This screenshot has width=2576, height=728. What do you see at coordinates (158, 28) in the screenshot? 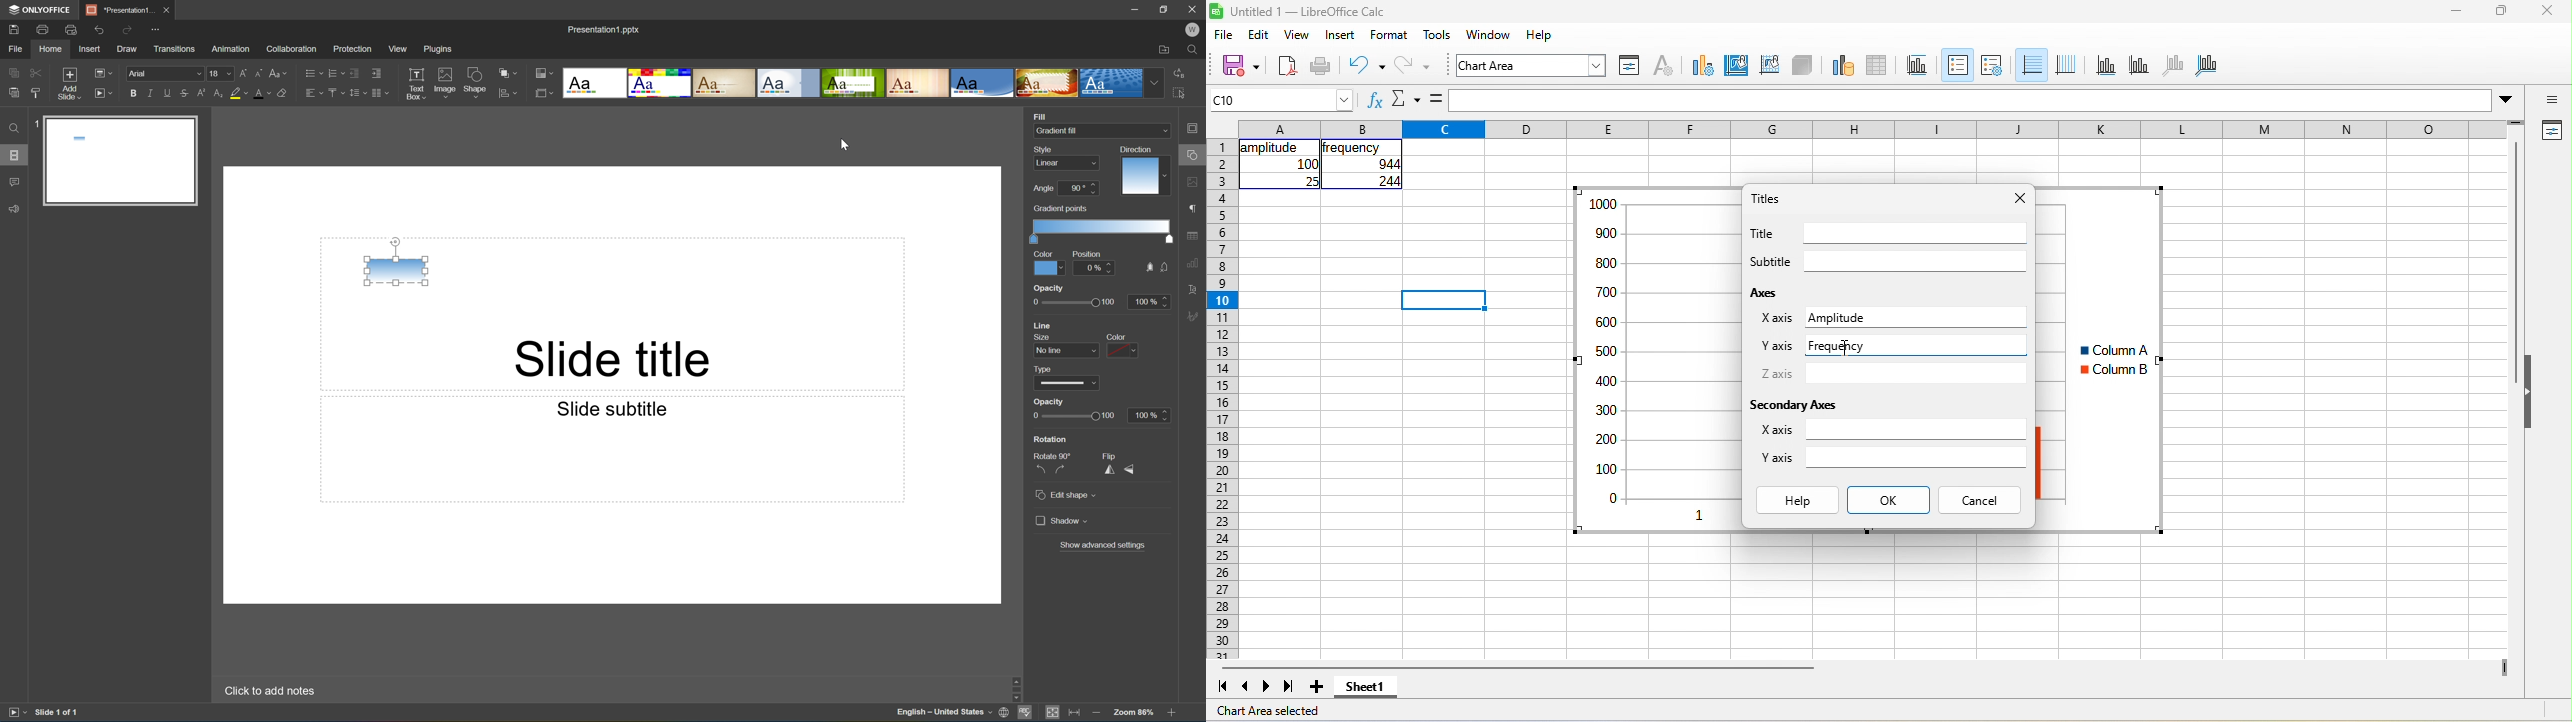
I see `Customize quick access toolbar` at bounding box center [158, 28].